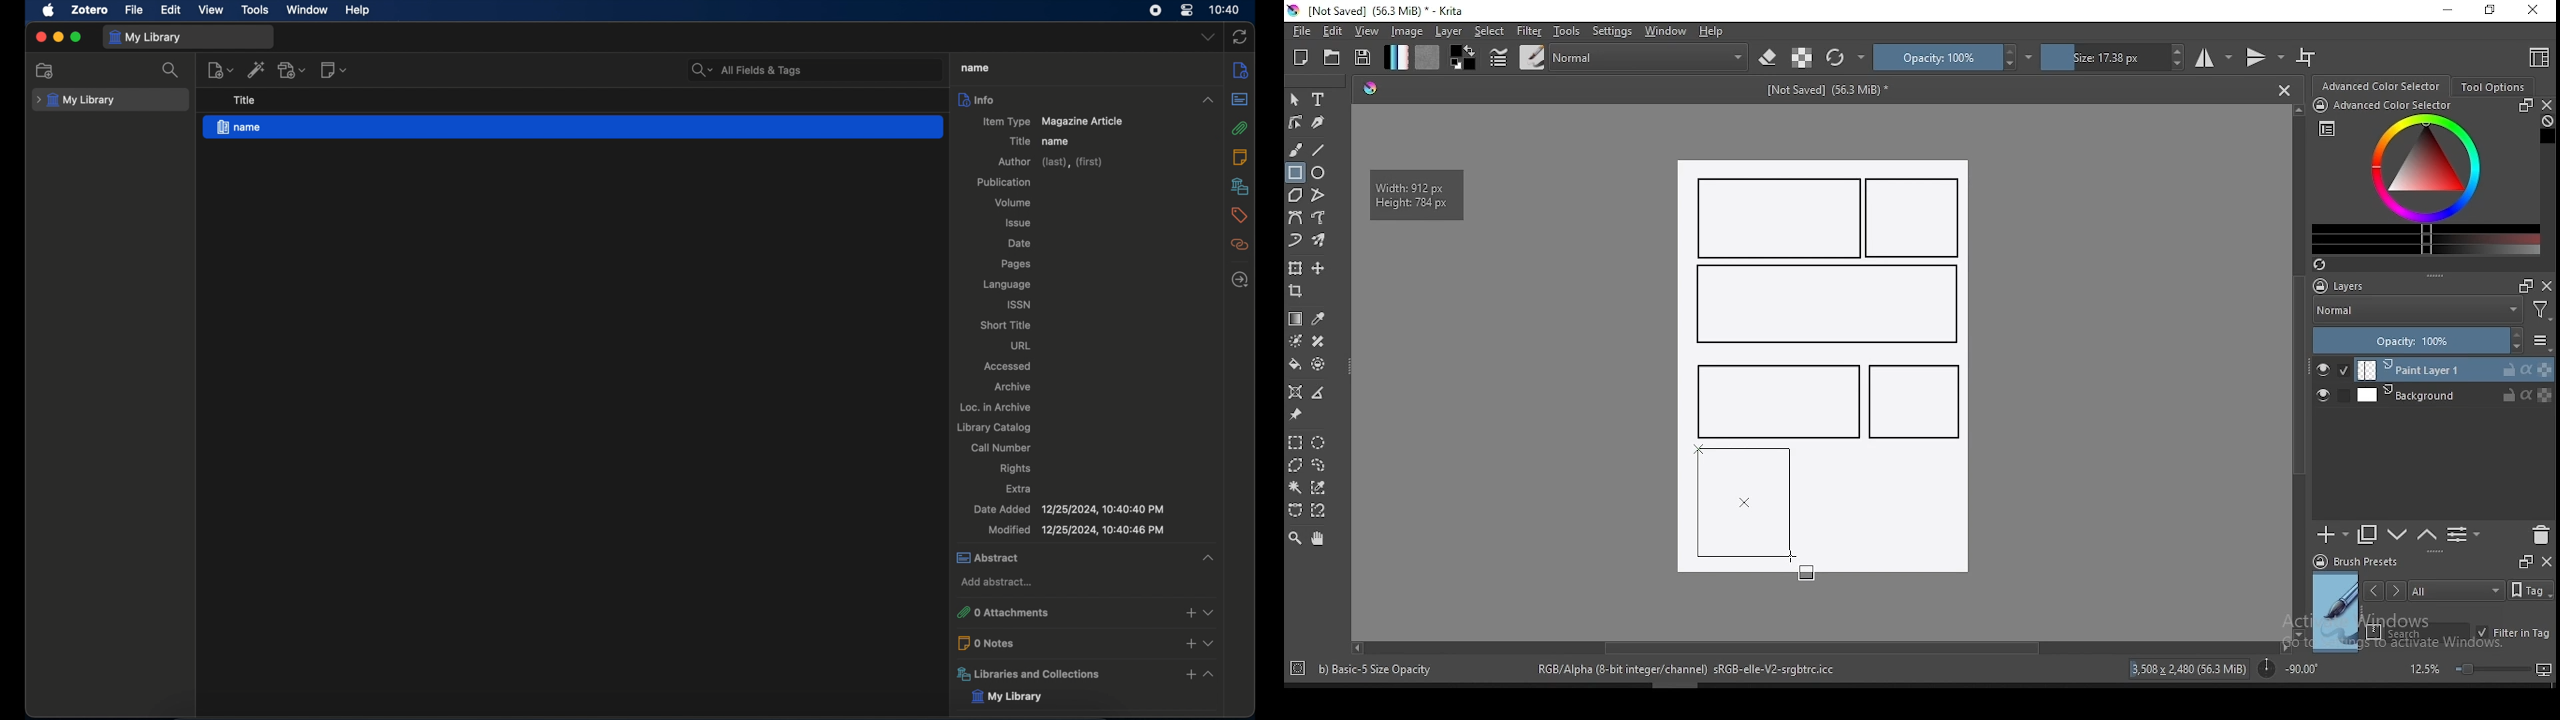 The width and height of the screenshot is (2576, 728). What do you see at coordinates (2362, 562) in the screenshot?
I see `brush presets` at bounding box center [2362, 562].